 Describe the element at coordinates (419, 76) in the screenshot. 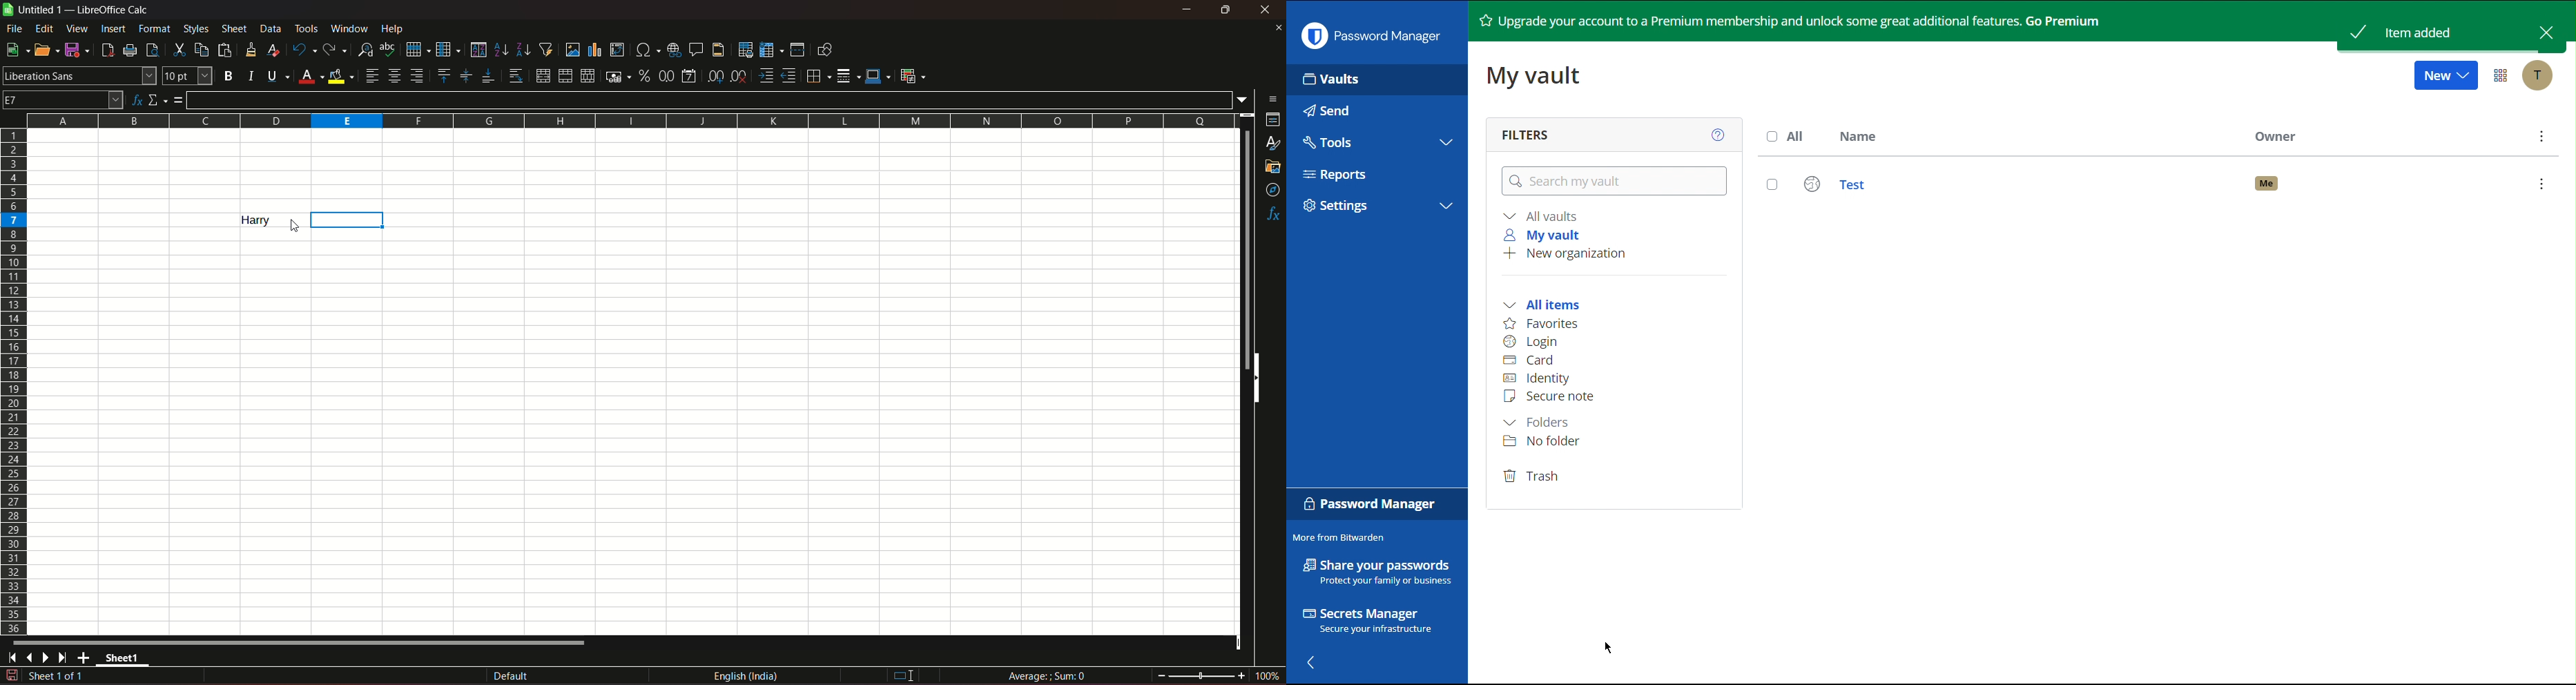

I see `align right` at that location.